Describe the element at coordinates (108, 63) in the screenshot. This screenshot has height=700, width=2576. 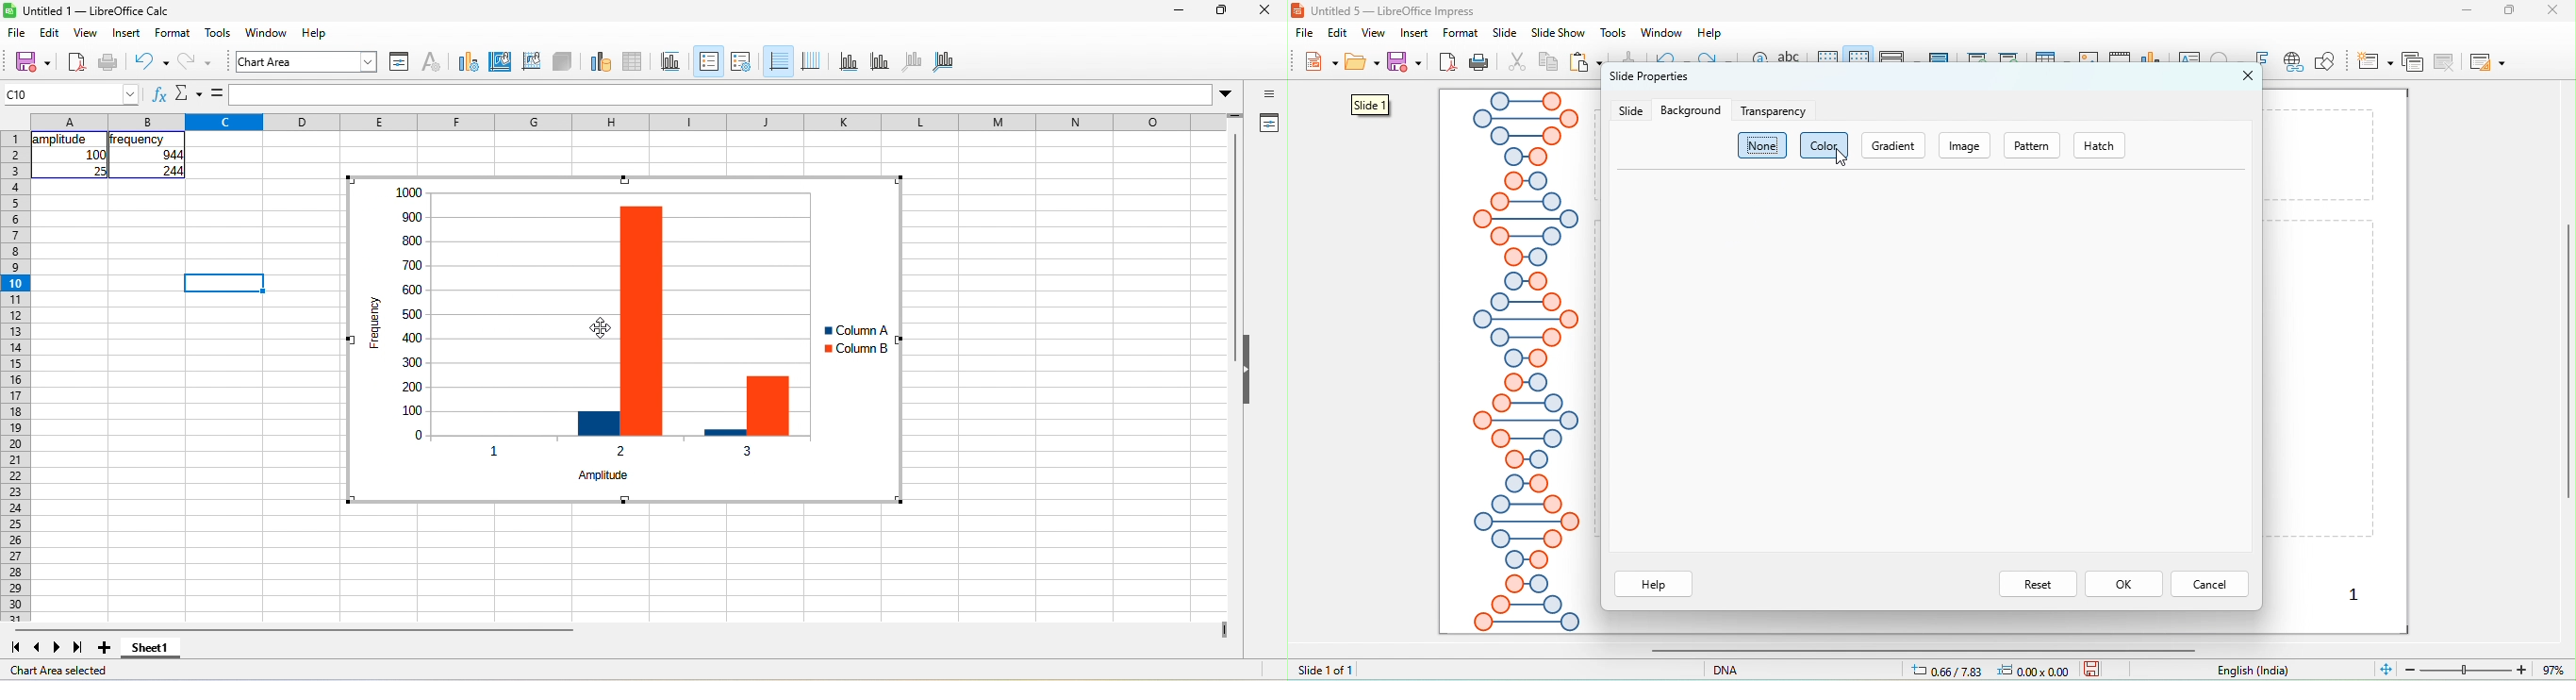
I see `print` at that location.